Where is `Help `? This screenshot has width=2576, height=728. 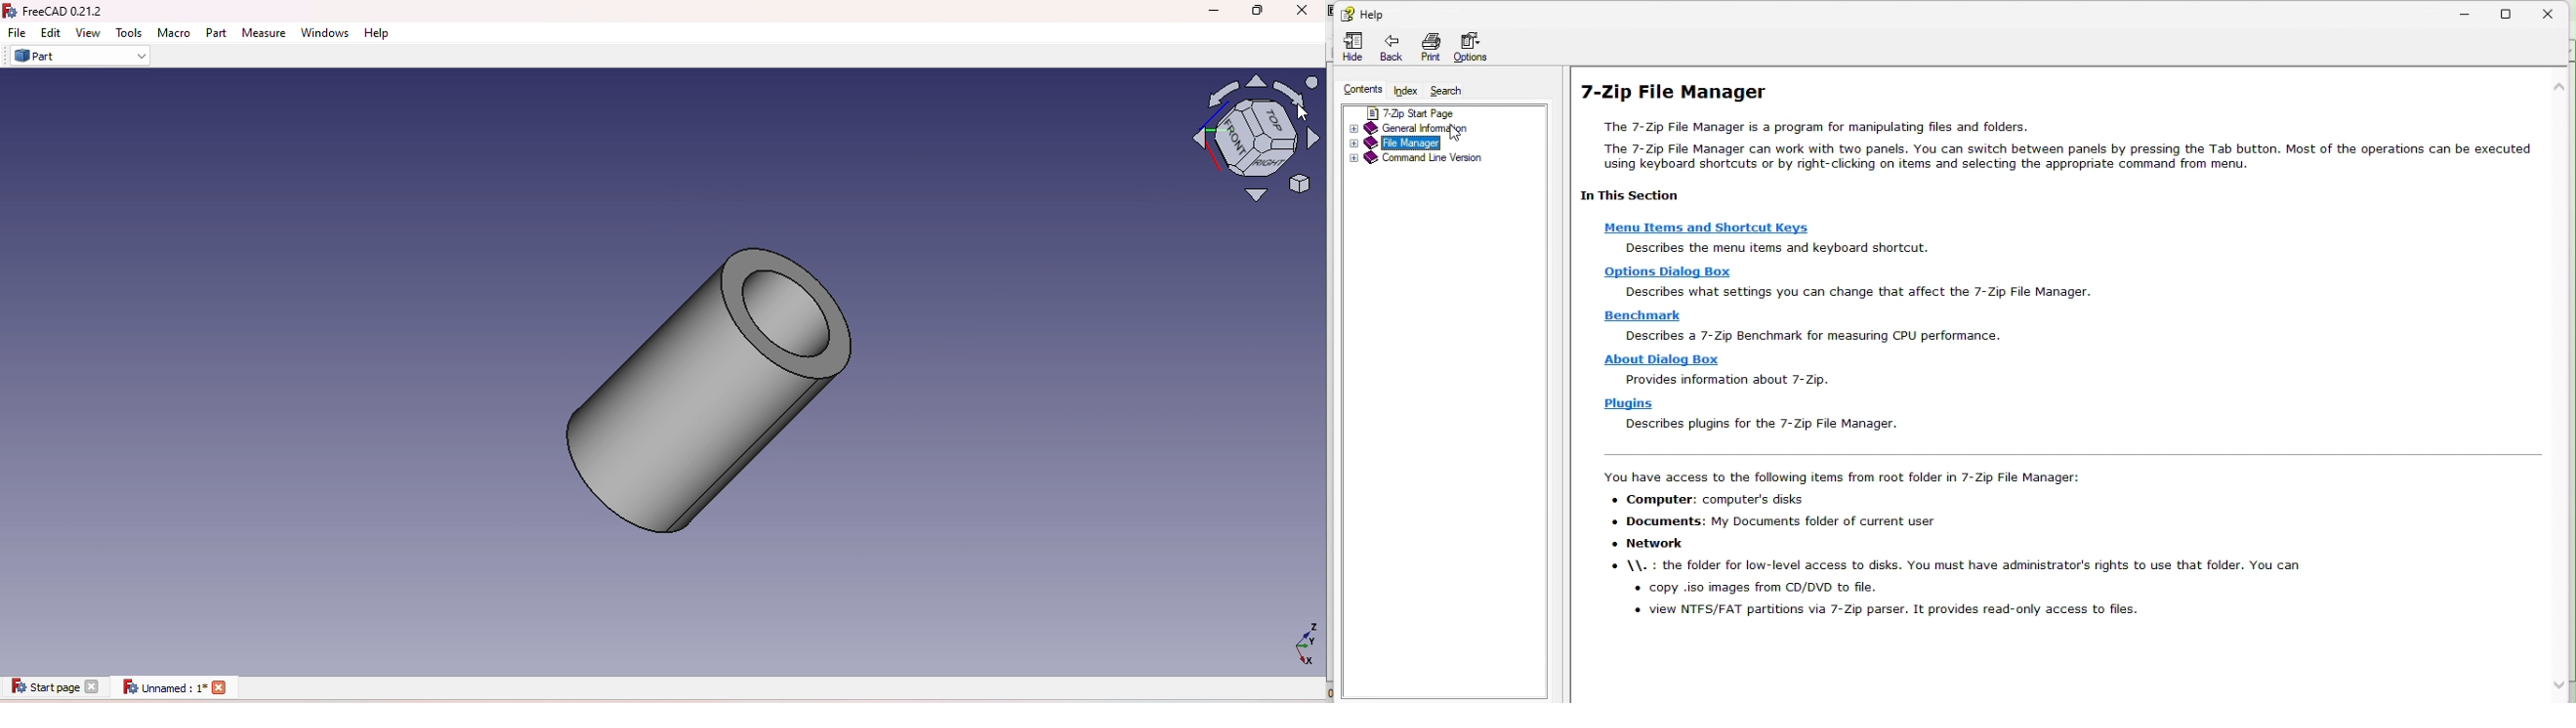
Help  is located at coordinates (1368, 12).